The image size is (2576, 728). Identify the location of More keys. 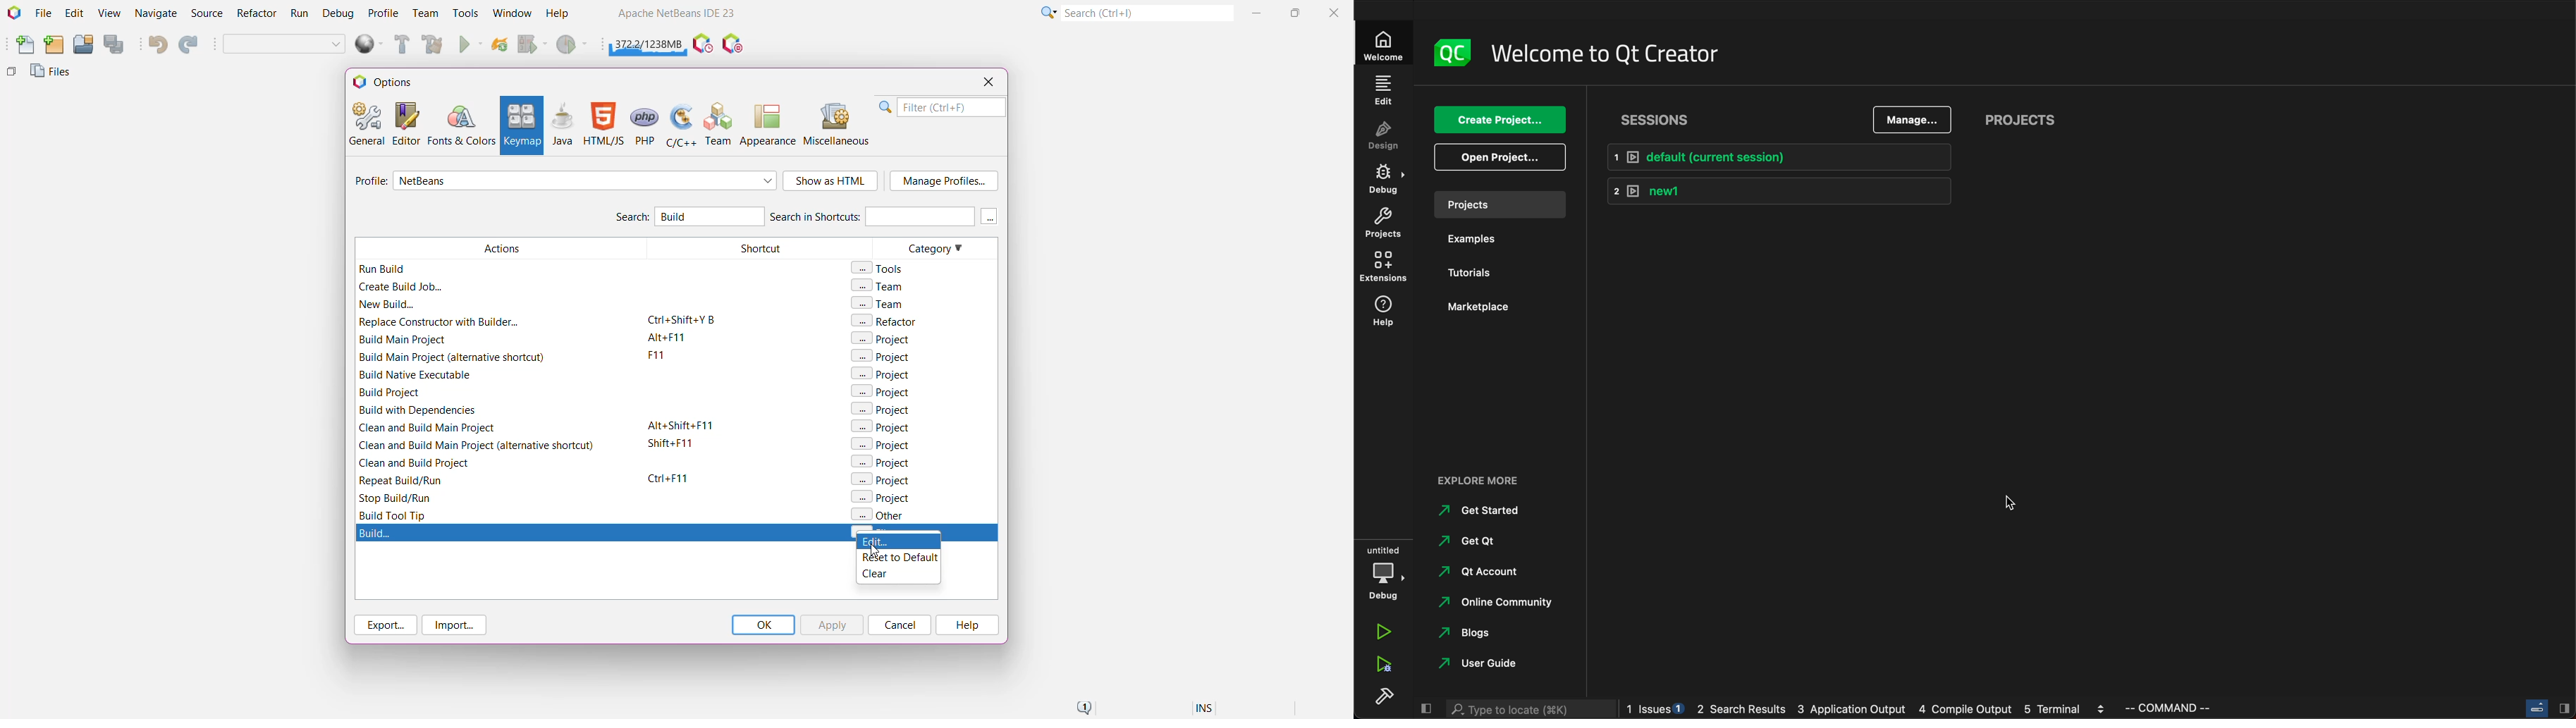
(990, 216).